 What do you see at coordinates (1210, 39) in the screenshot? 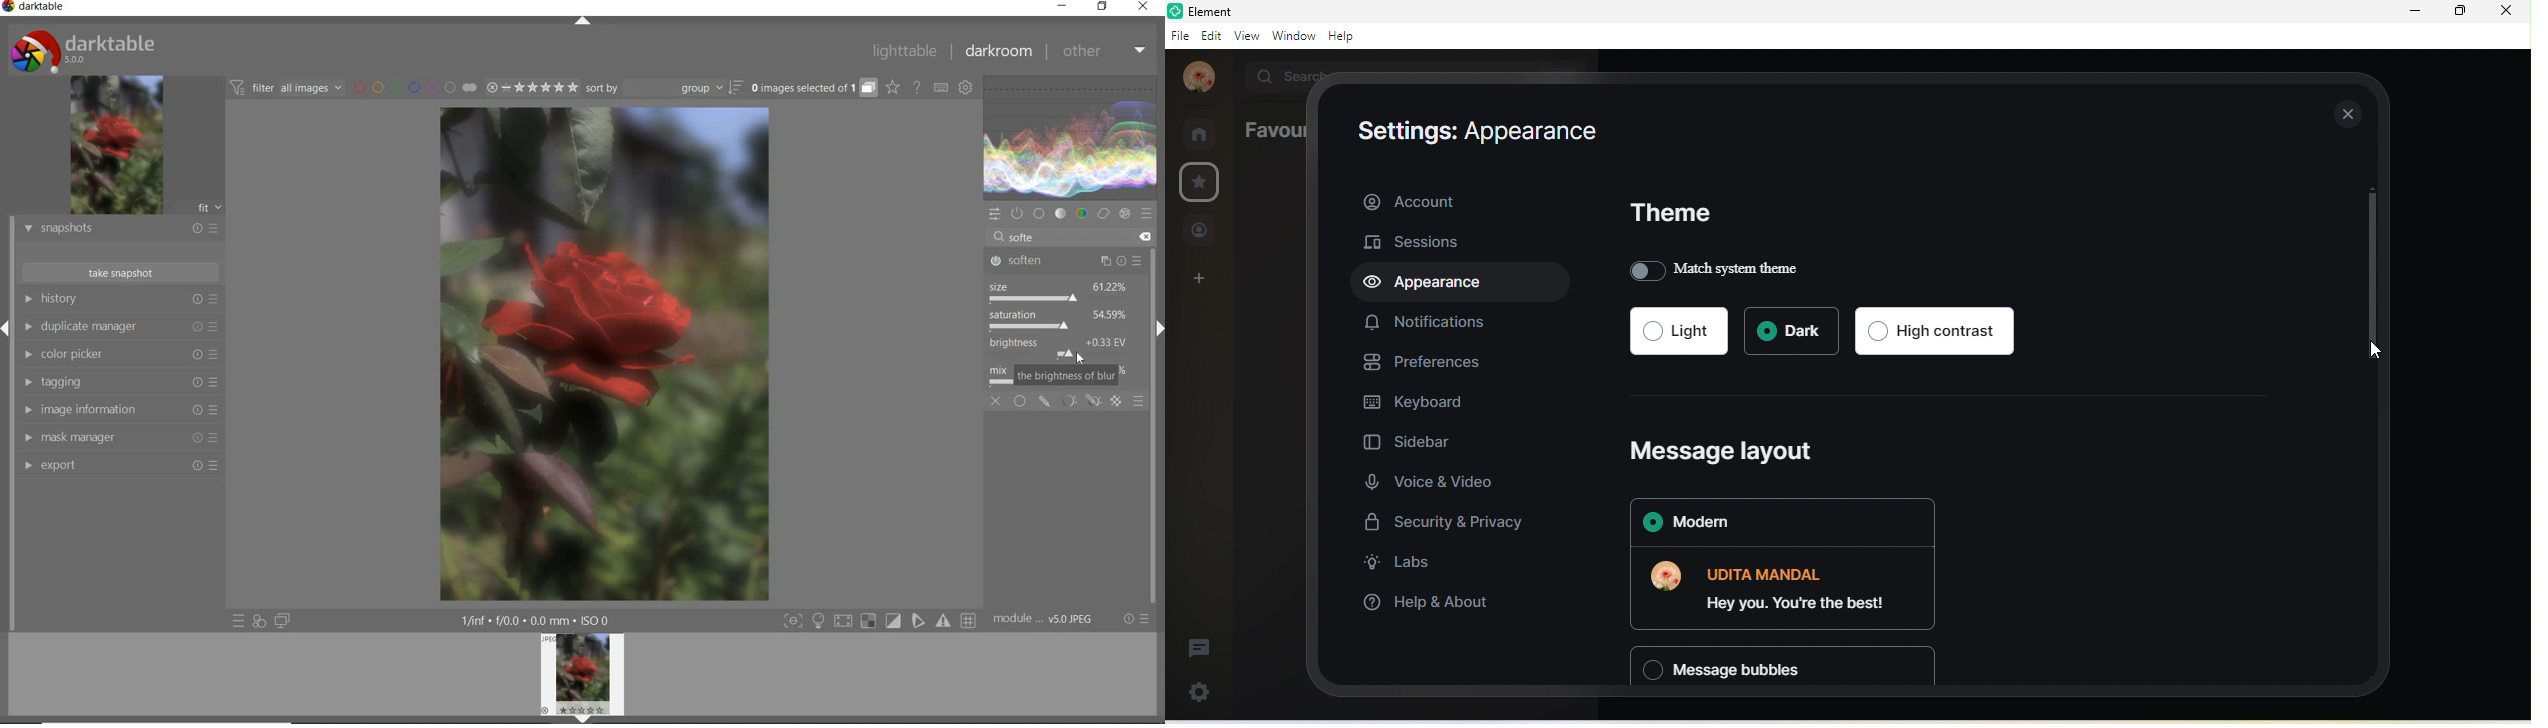
I see `edit` at bounding box center [1210, 39].